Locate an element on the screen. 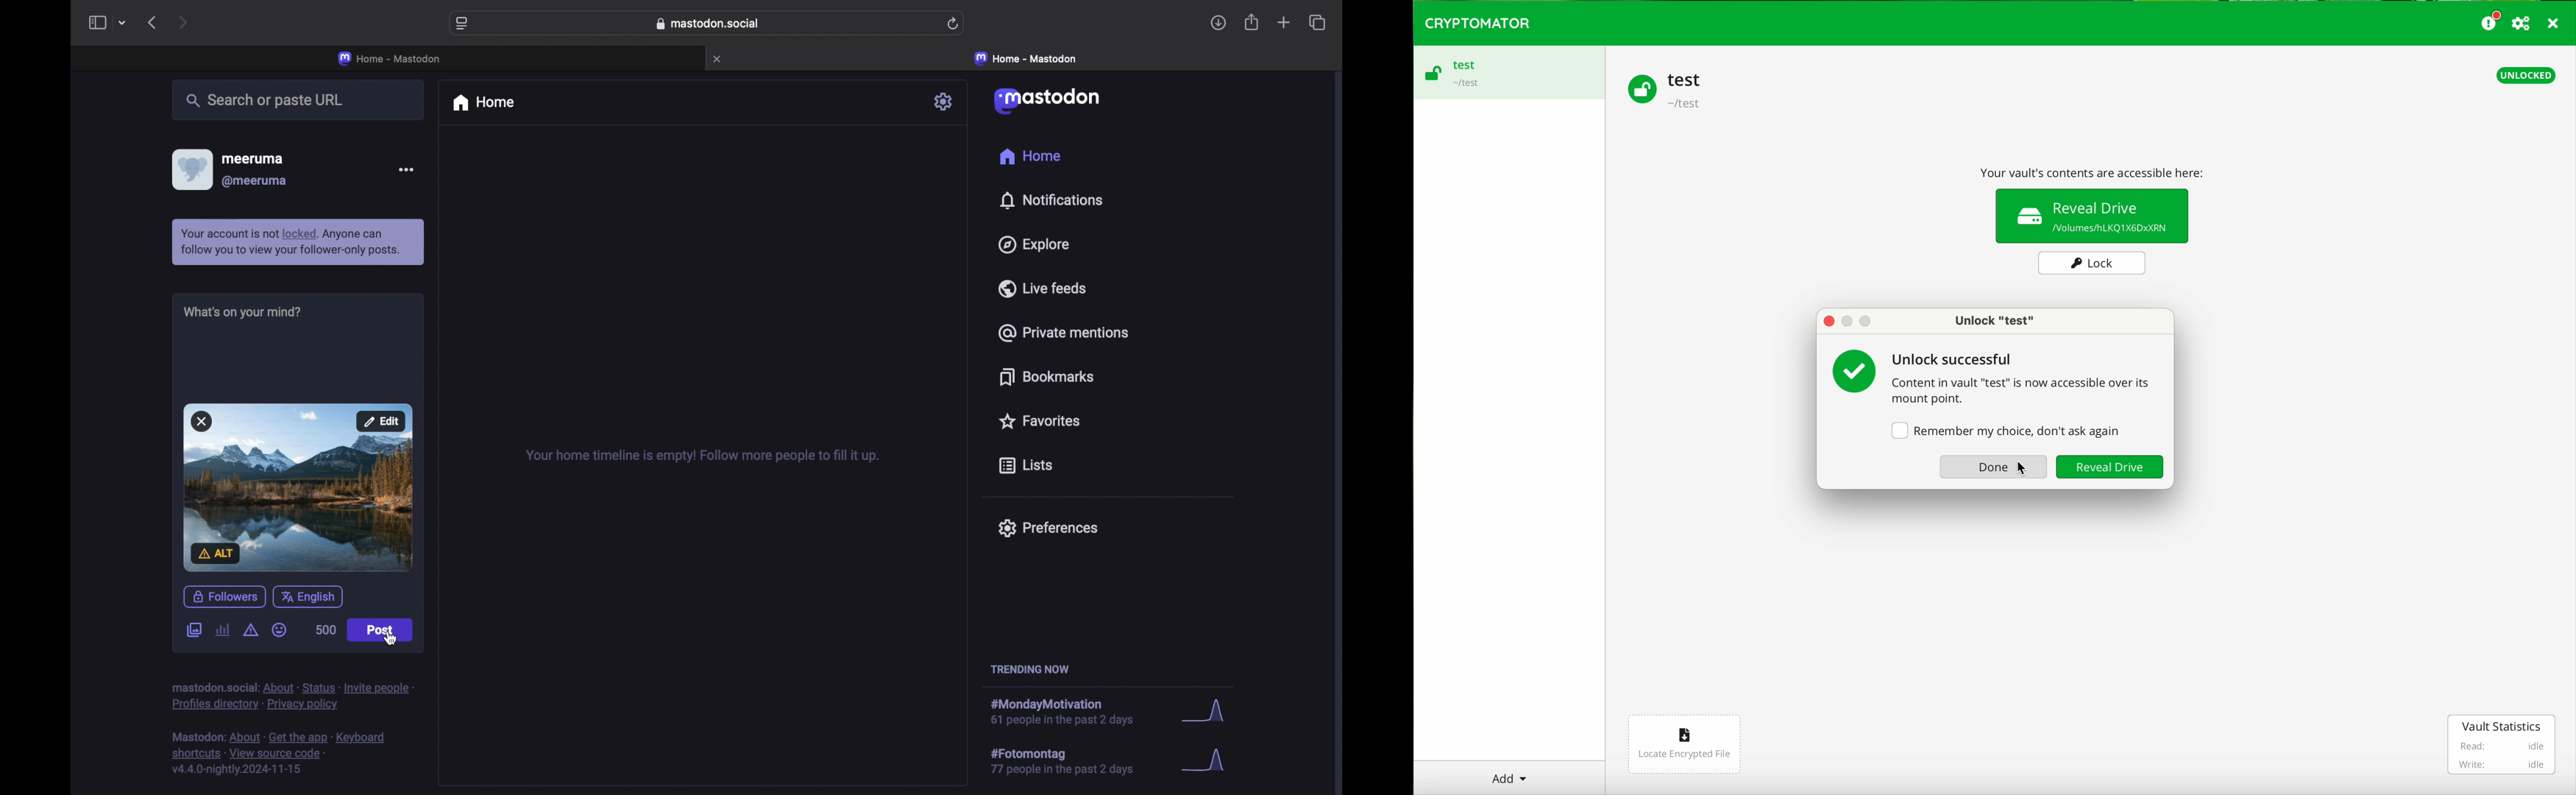 This screenshot has width=2576, height=812. locate encrypted file button is located at coordinates (1683, 745).